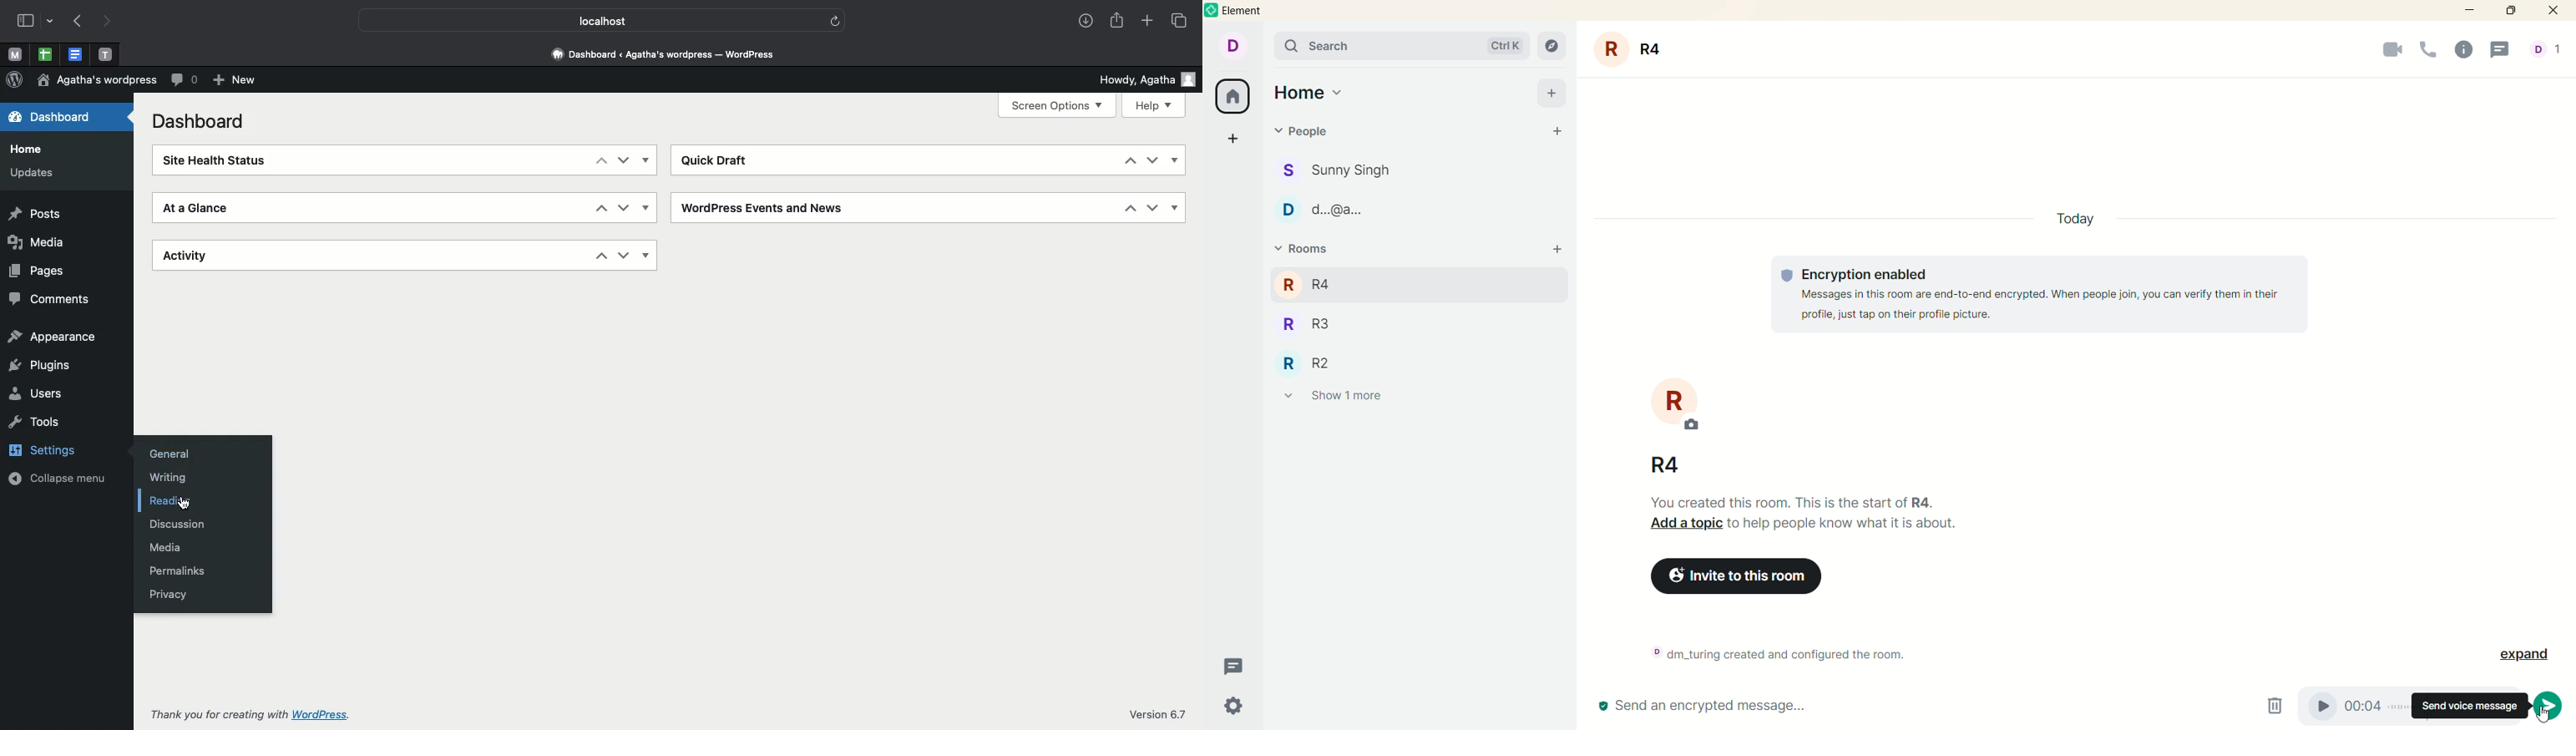  I want to click on Howdy user, so click(1139, 79).